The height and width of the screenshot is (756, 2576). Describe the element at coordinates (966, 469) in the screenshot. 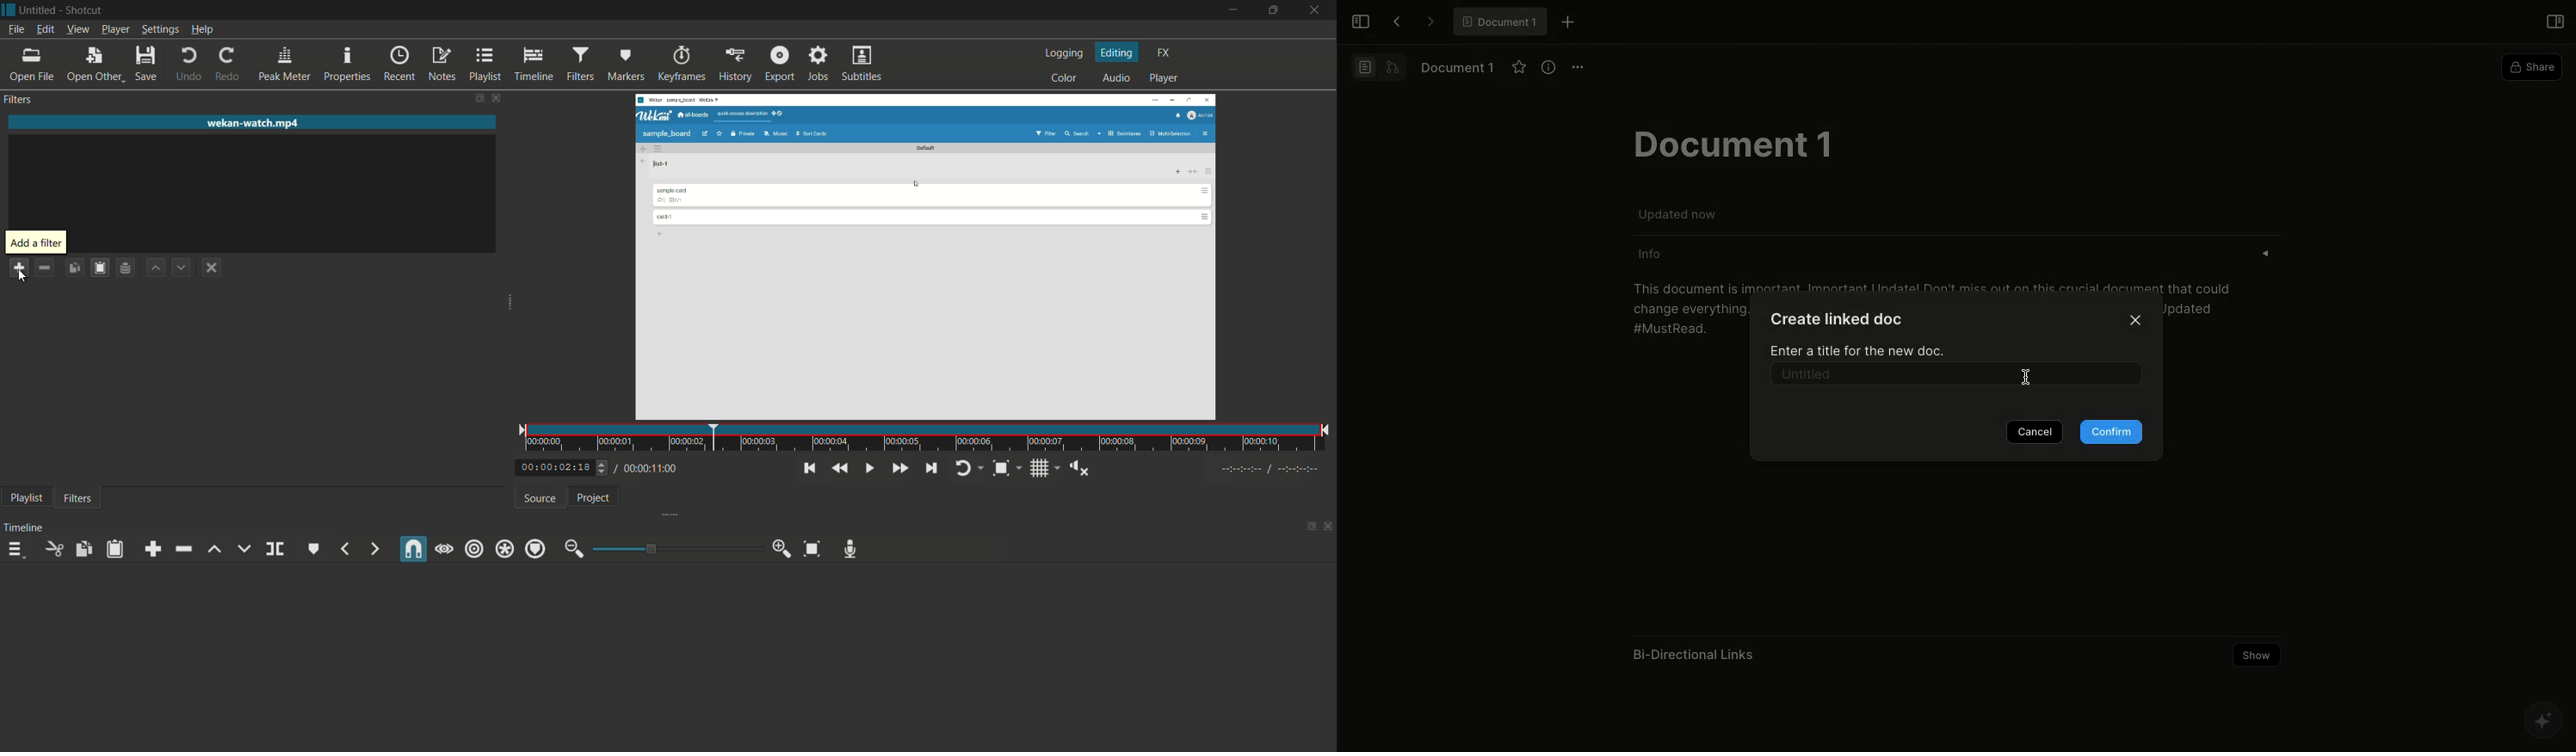

I see `toggle player logging` at that location.